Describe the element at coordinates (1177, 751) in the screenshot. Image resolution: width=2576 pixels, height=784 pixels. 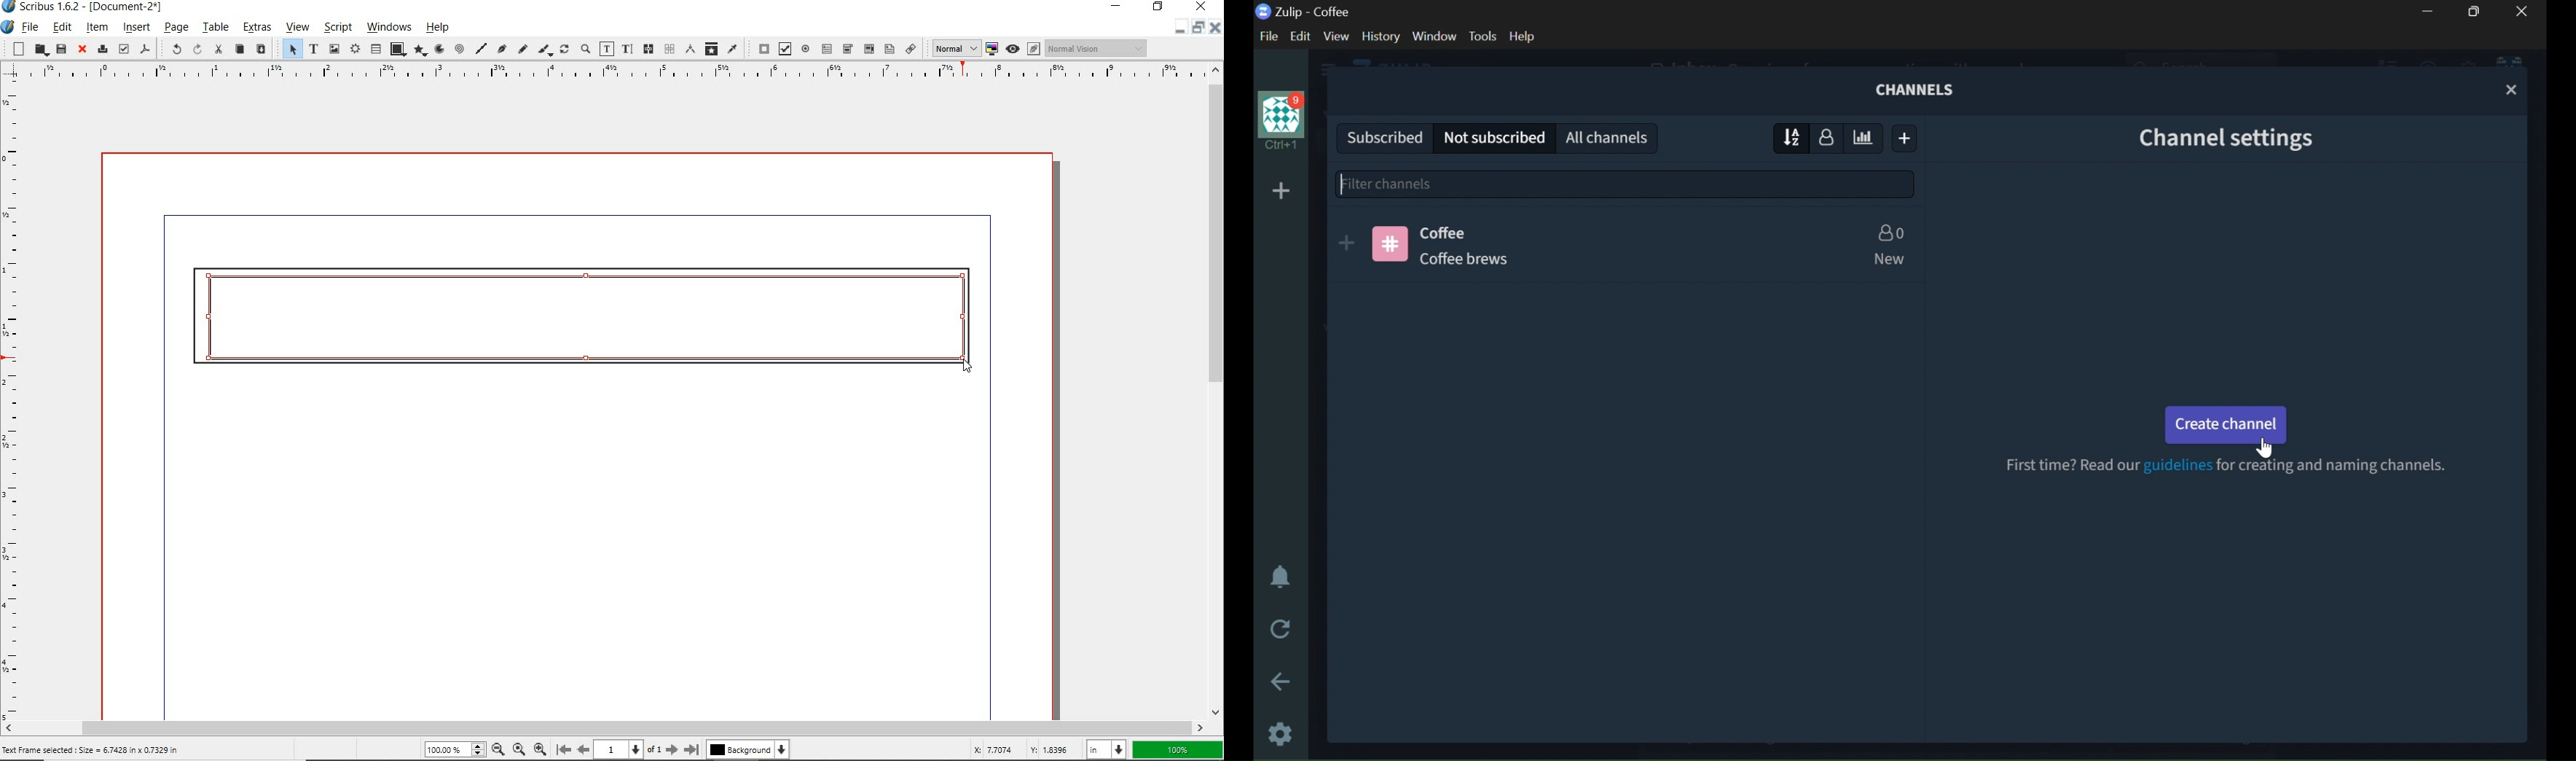
I see `zoom factor` at that location.